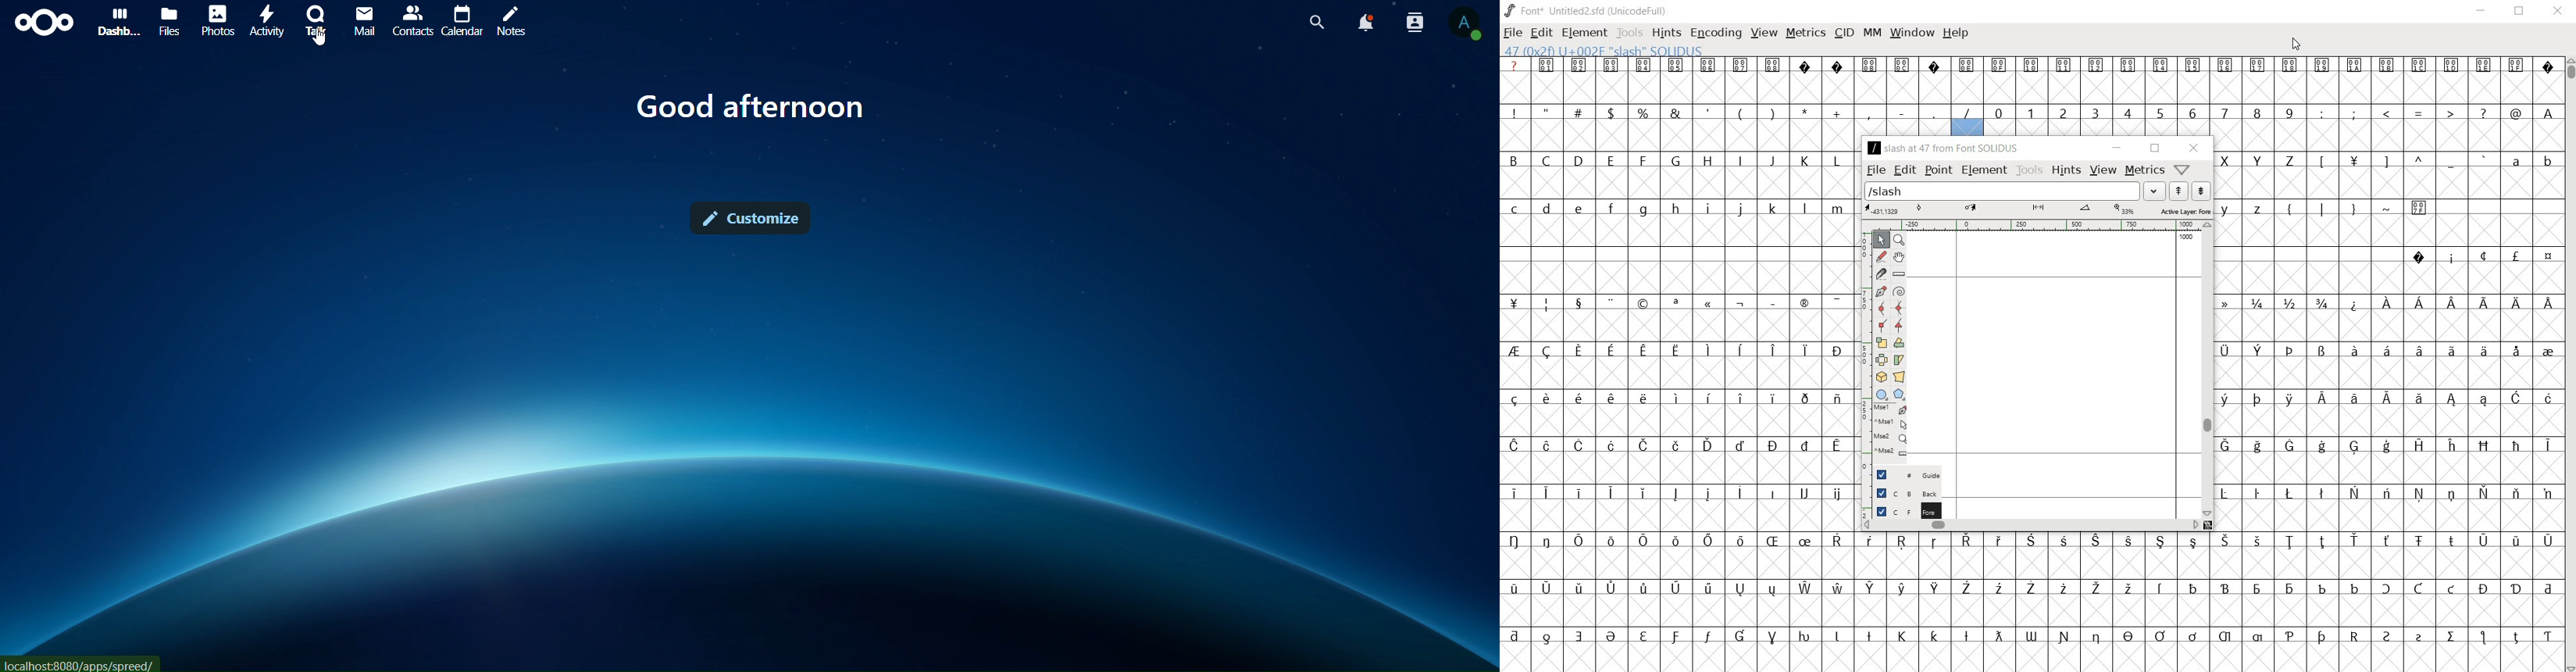 The width and height of the screenshot is (2576, 672). What do you see at coordinates (2155, 149) in the screenshot?
I see `restore` at bounding box center [2155, 149].